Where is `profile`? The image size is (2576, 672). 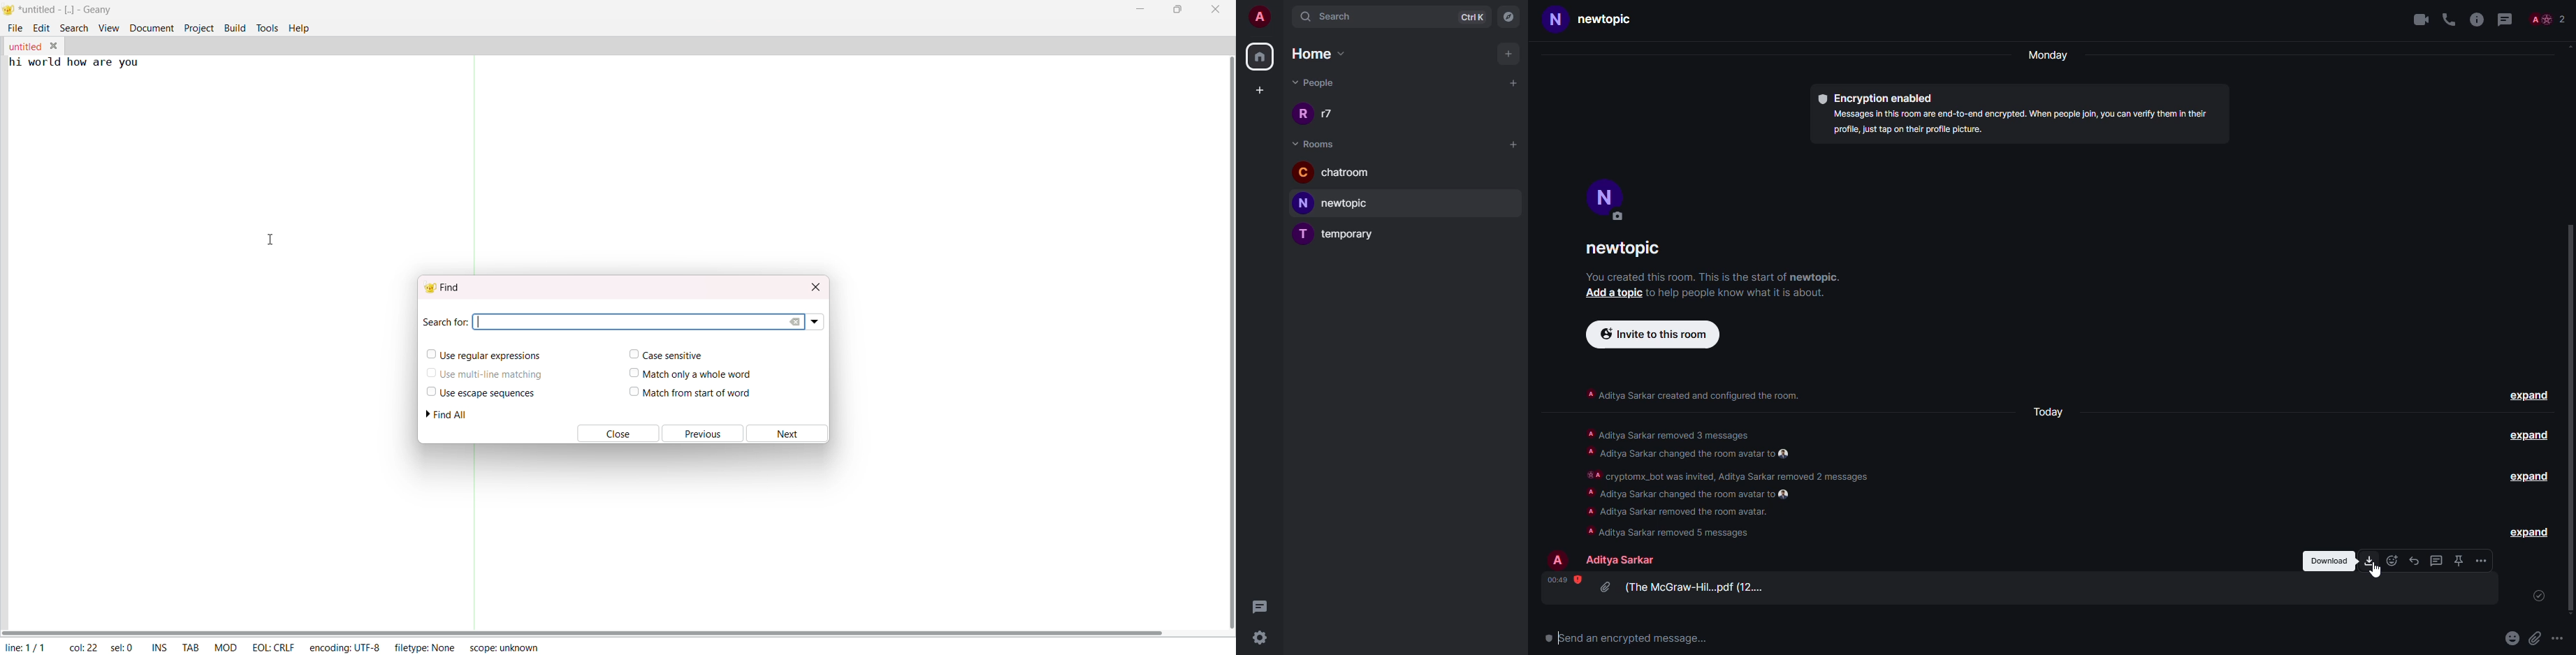
profile is located at coordinates (1559, 559).